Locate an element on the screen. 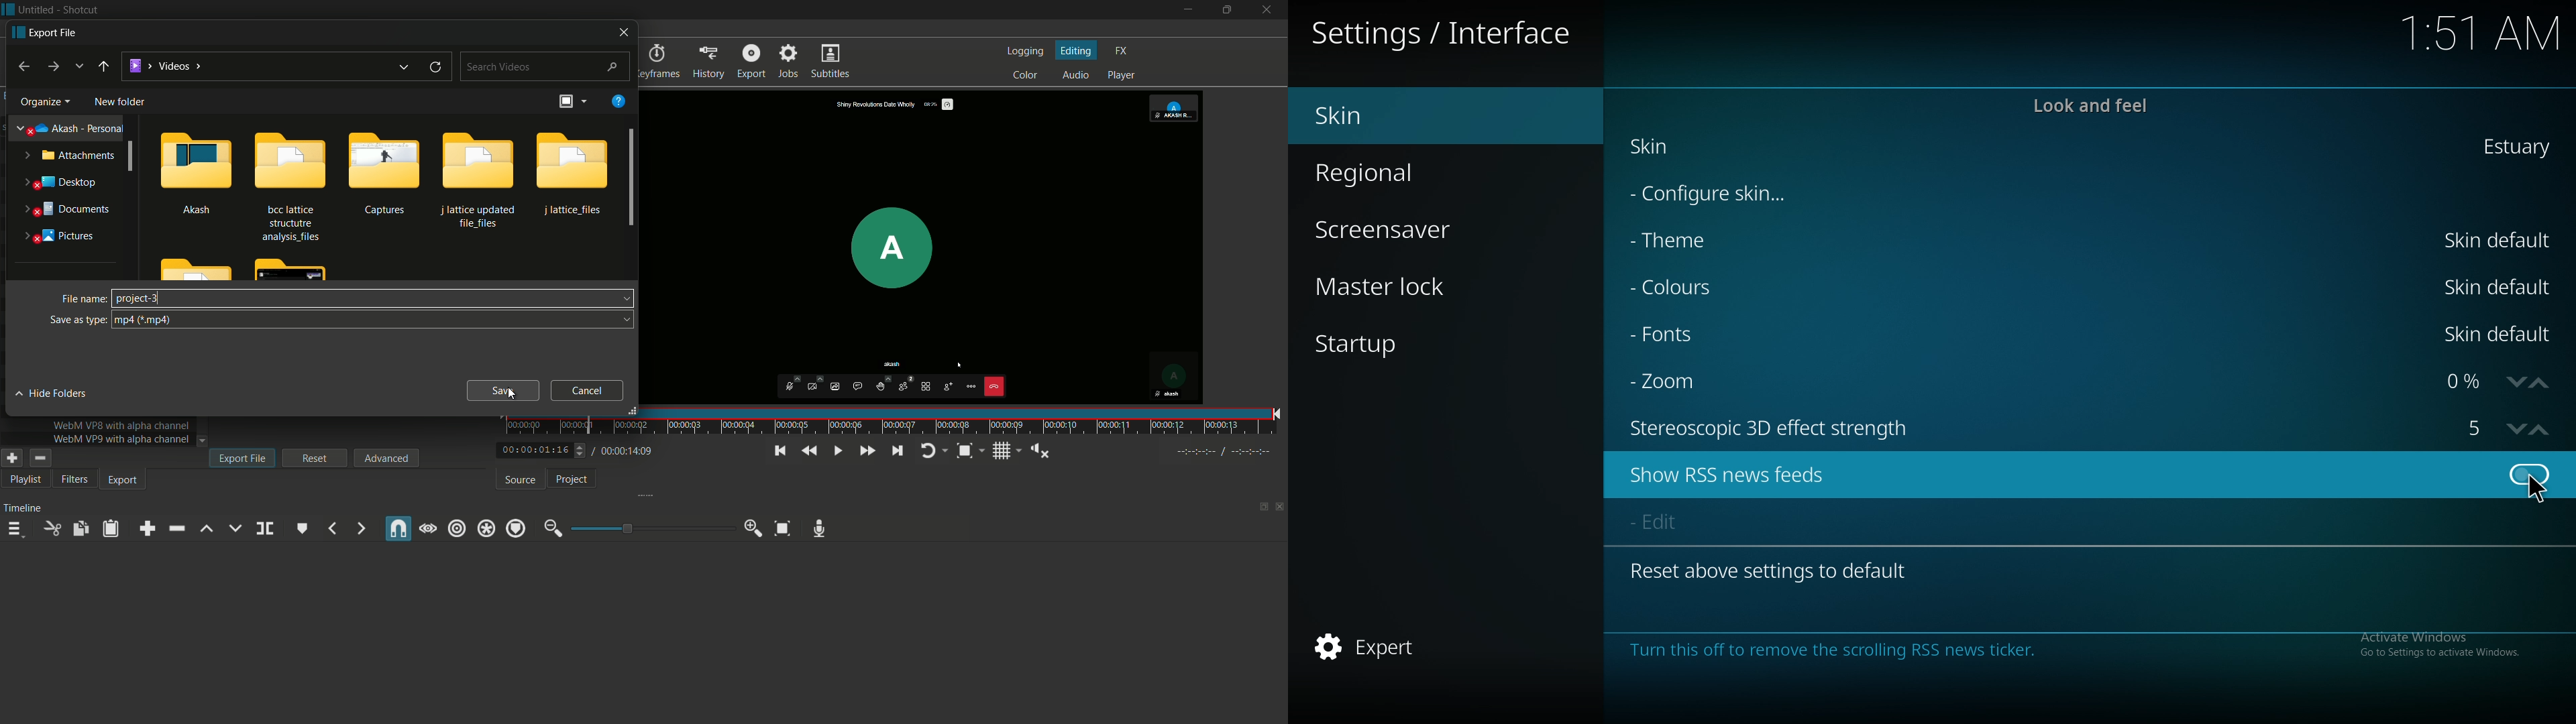  audio is located at coordinates (1075, 76).